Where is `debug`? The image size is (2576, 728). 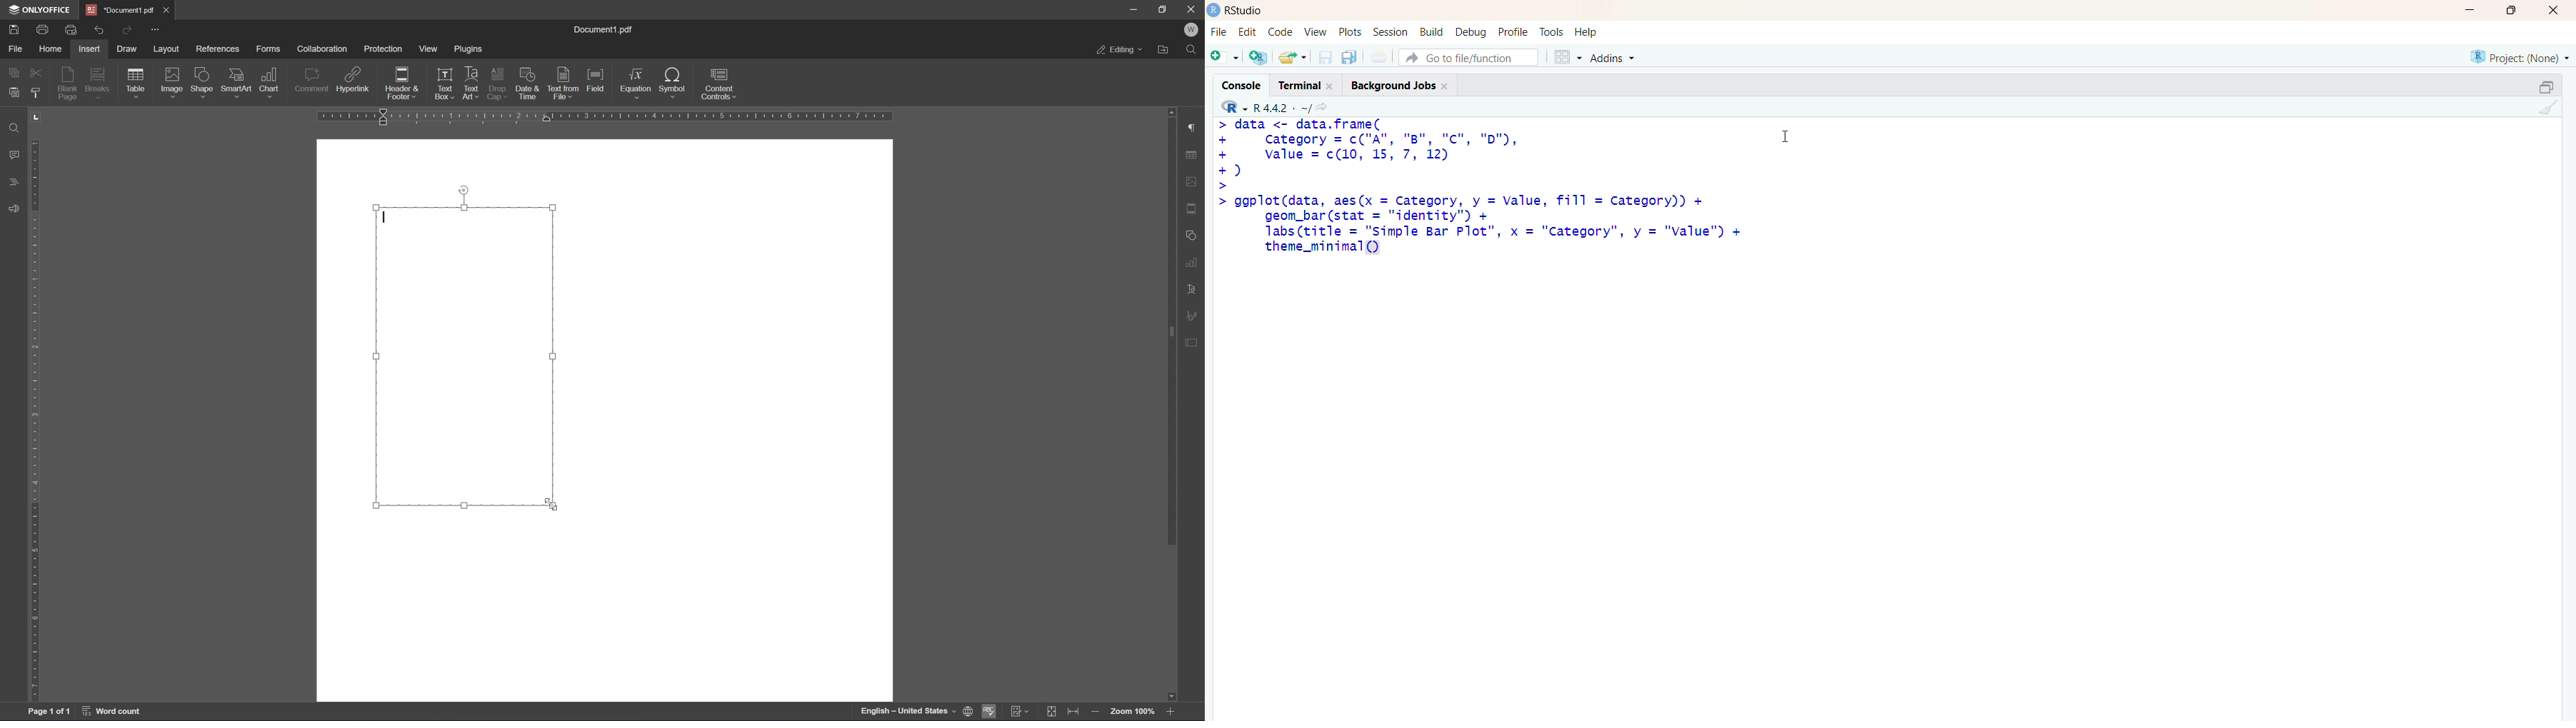 debug is located at coordinates (1471, 31).